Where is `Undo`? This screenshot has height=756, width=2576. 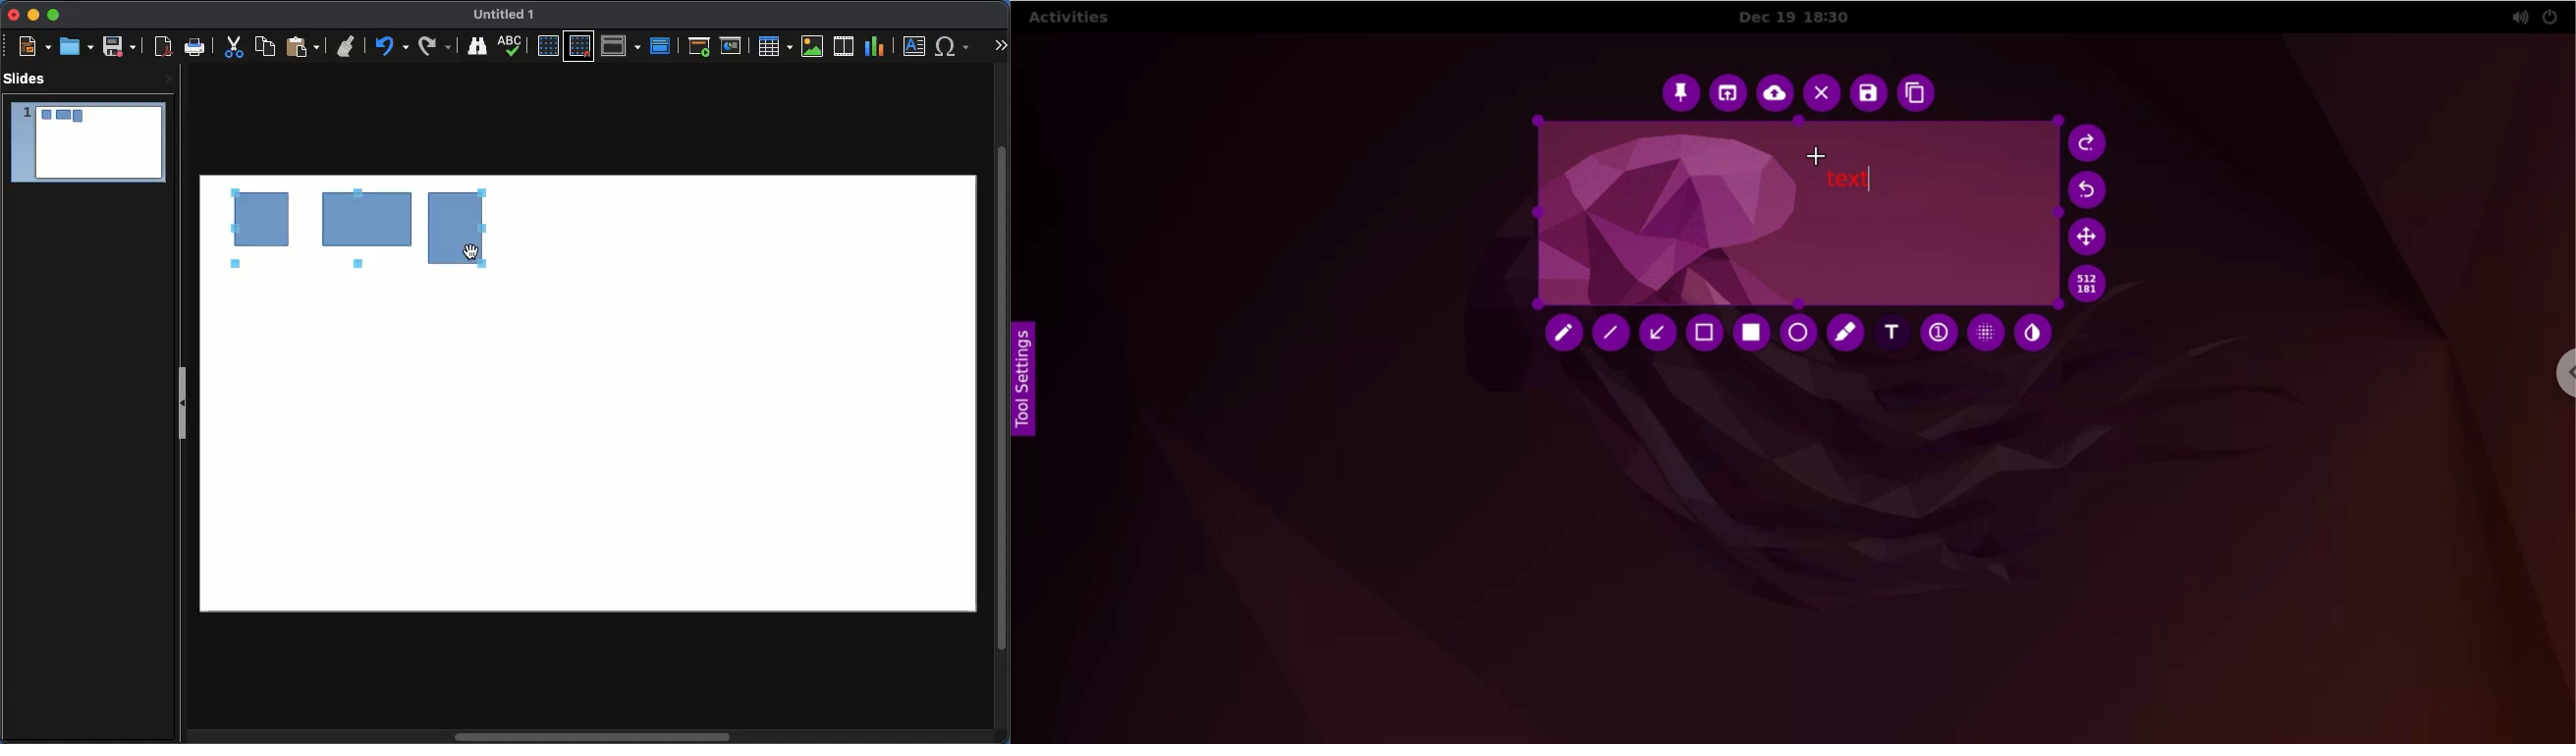 Undo is located at coordinates (346, 42).